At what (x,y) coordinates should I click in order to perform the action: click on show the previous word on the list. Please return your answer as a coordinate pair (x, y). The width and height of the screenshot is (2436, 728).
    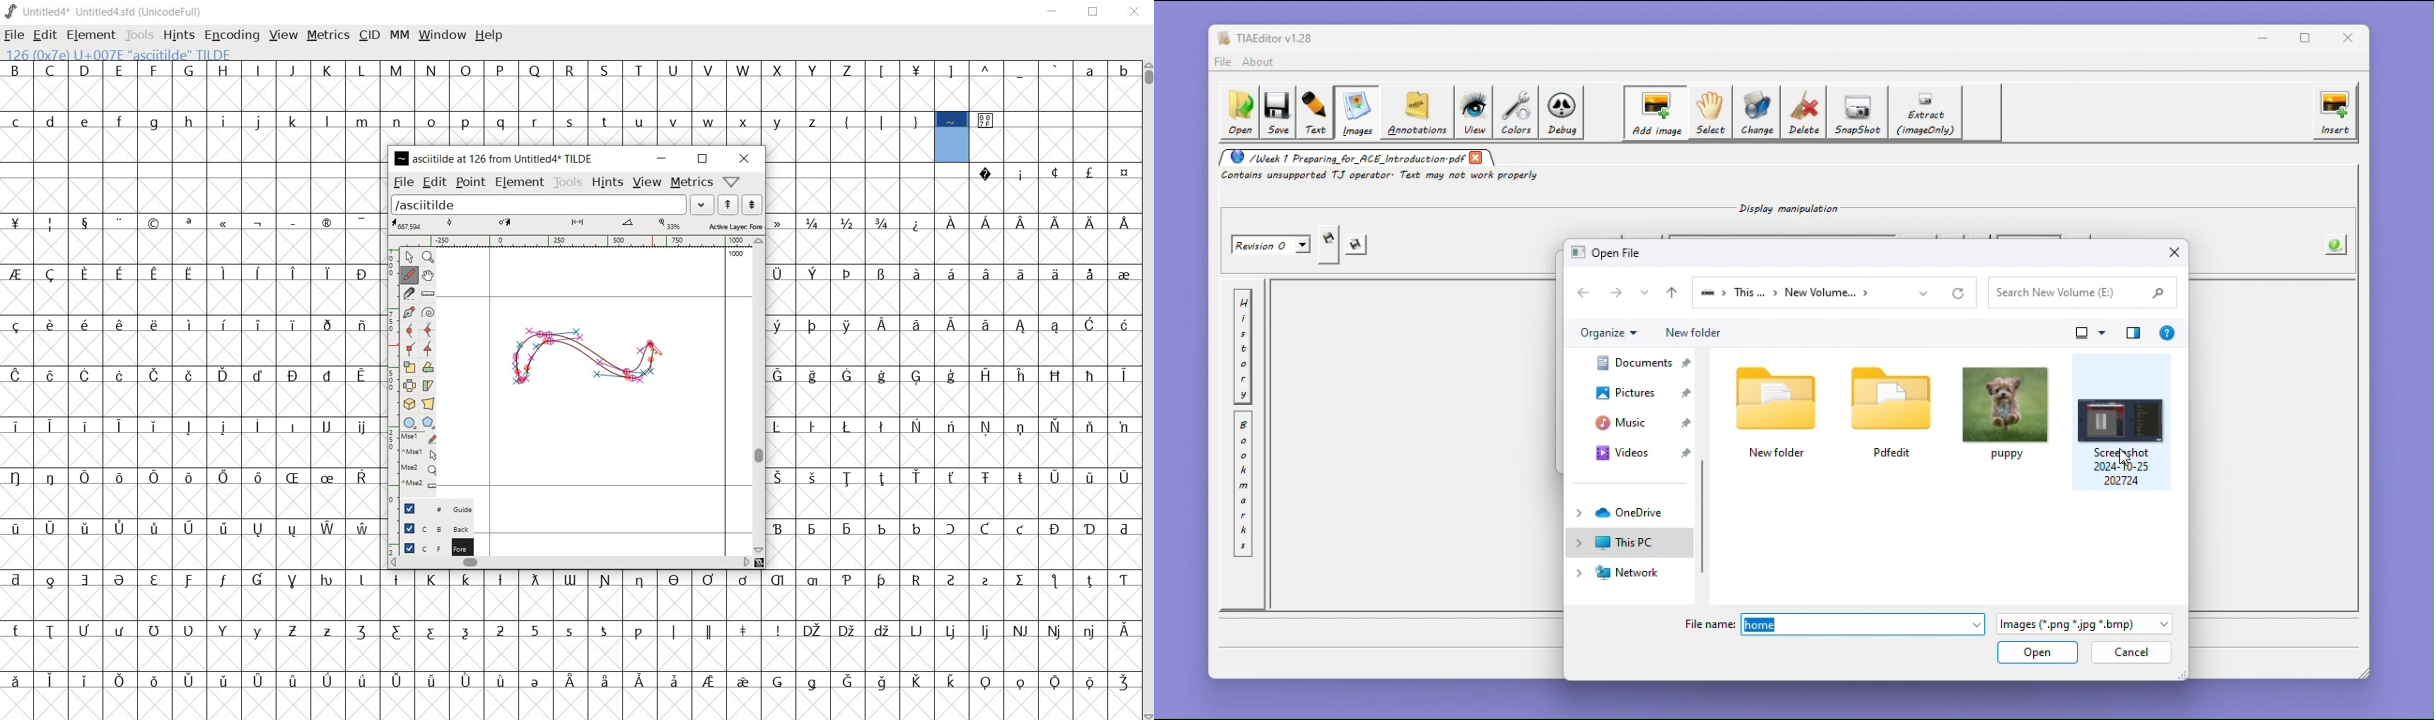
    Looking at the image, I should click on (752, 204).